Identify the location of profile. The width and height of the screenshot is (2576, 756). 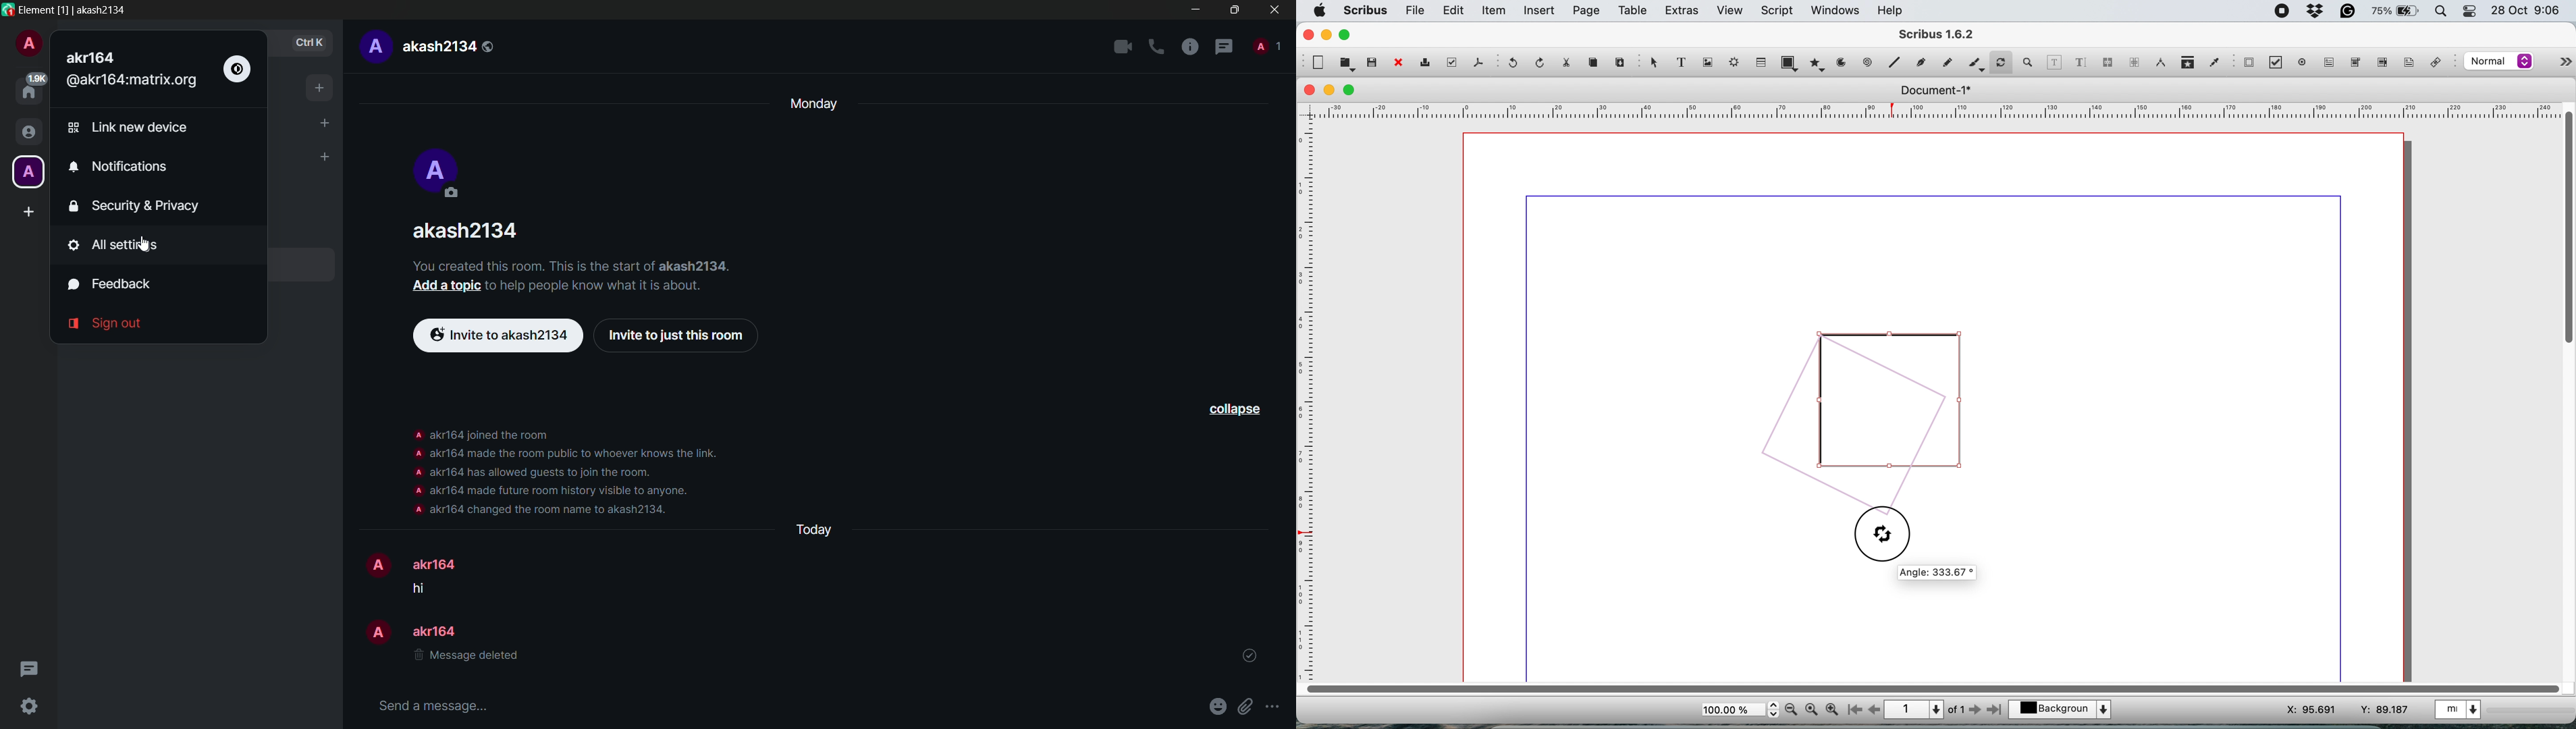
(417, 471).